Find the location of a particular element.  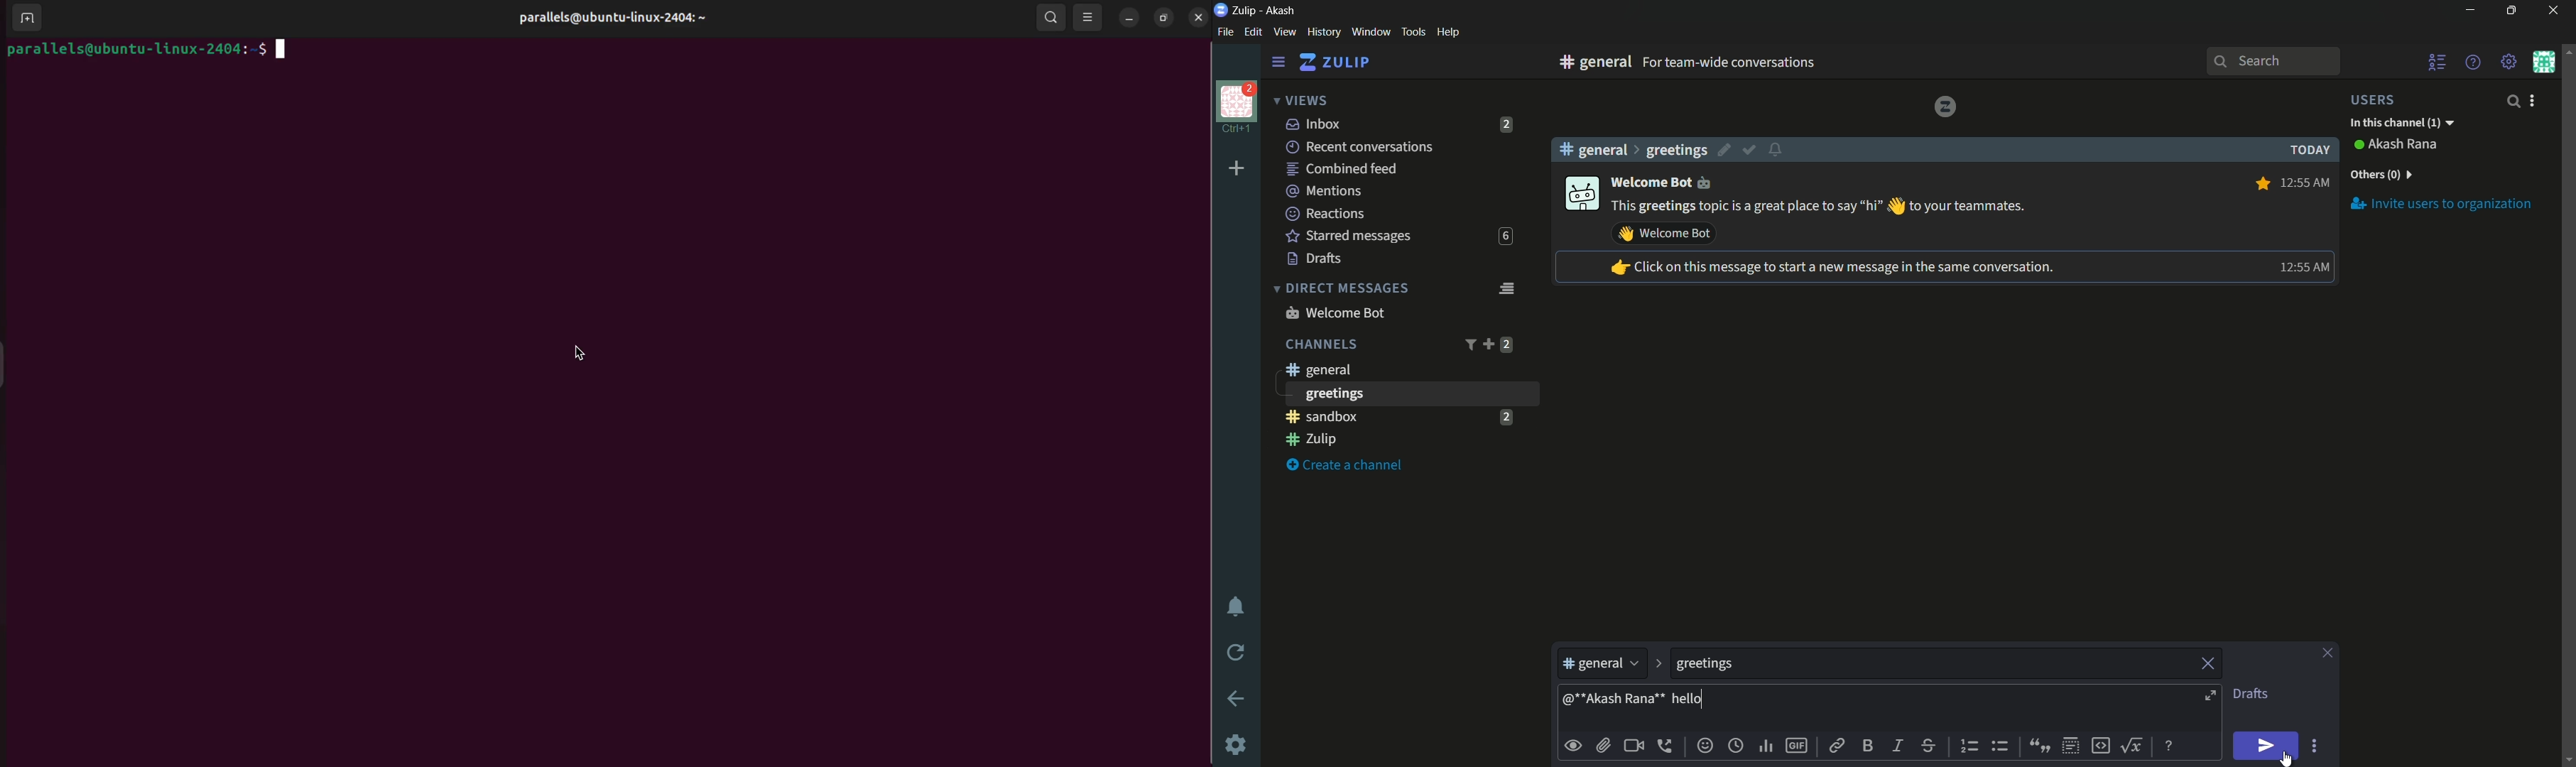

message body is located at coordinates (1952, 709).